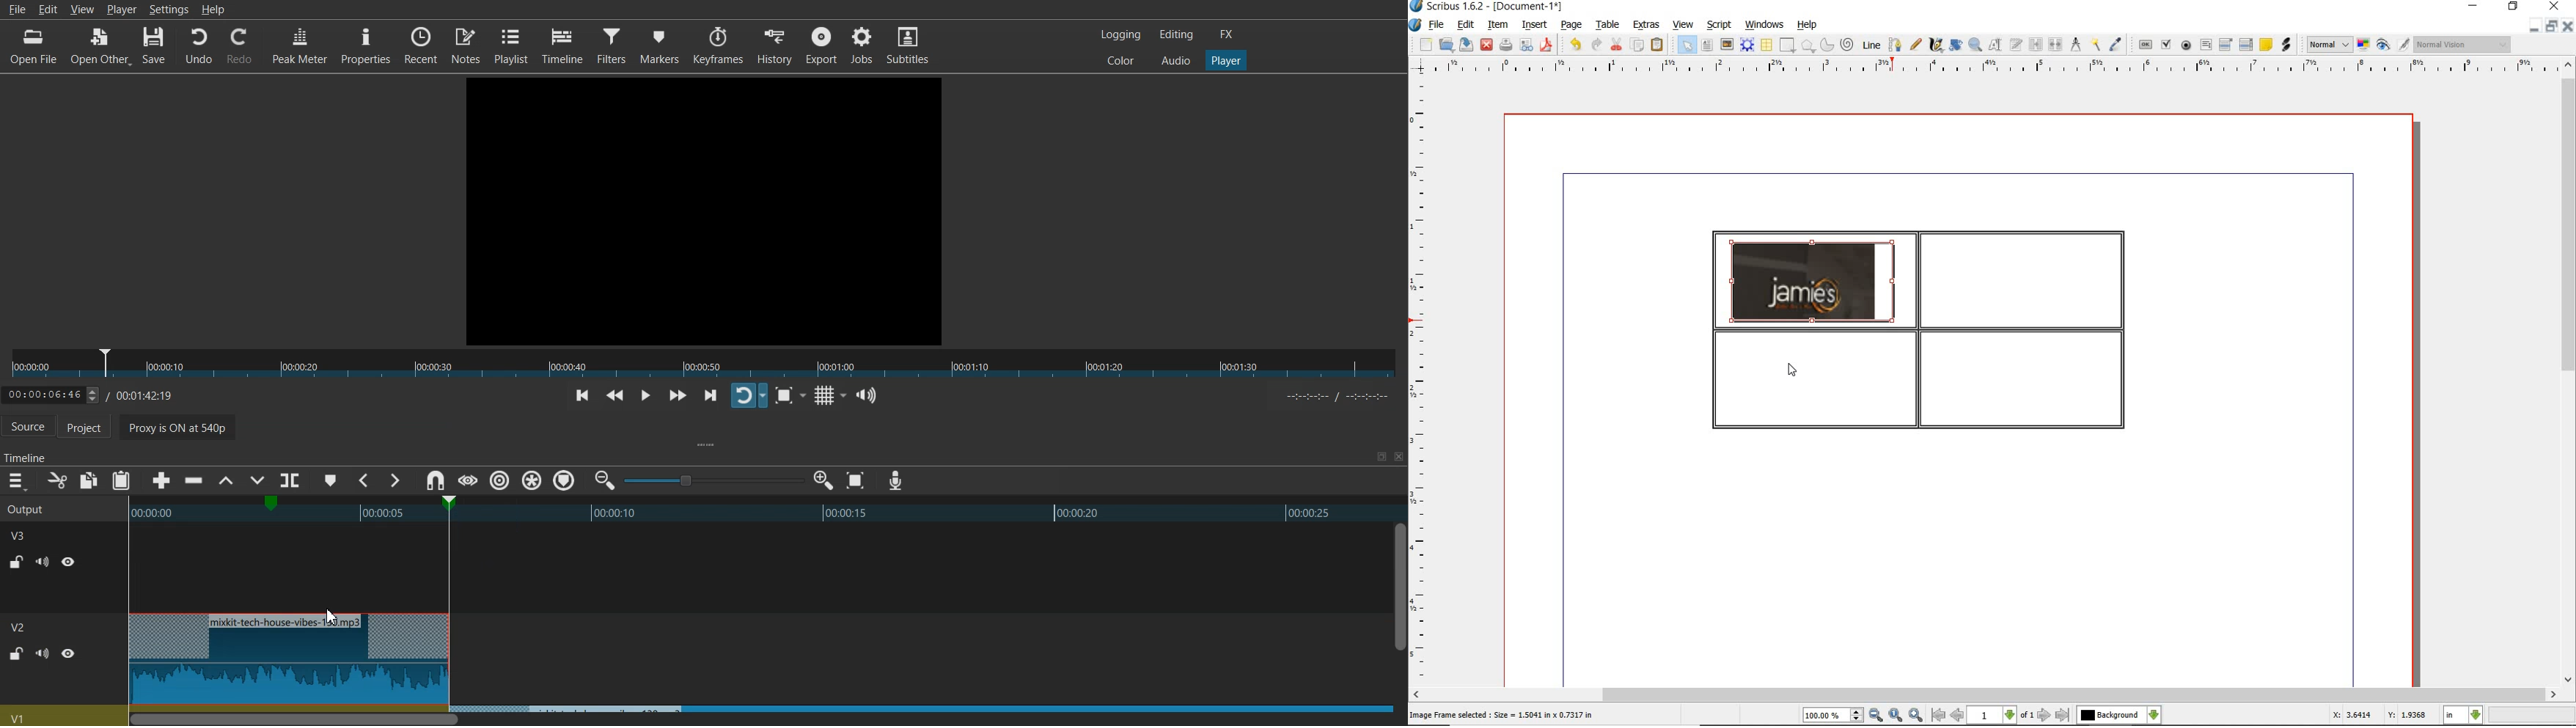  What do you see at coordinates (1533, 26) in the screenshot?
I see `insert` at bounding box center [1533, 26].